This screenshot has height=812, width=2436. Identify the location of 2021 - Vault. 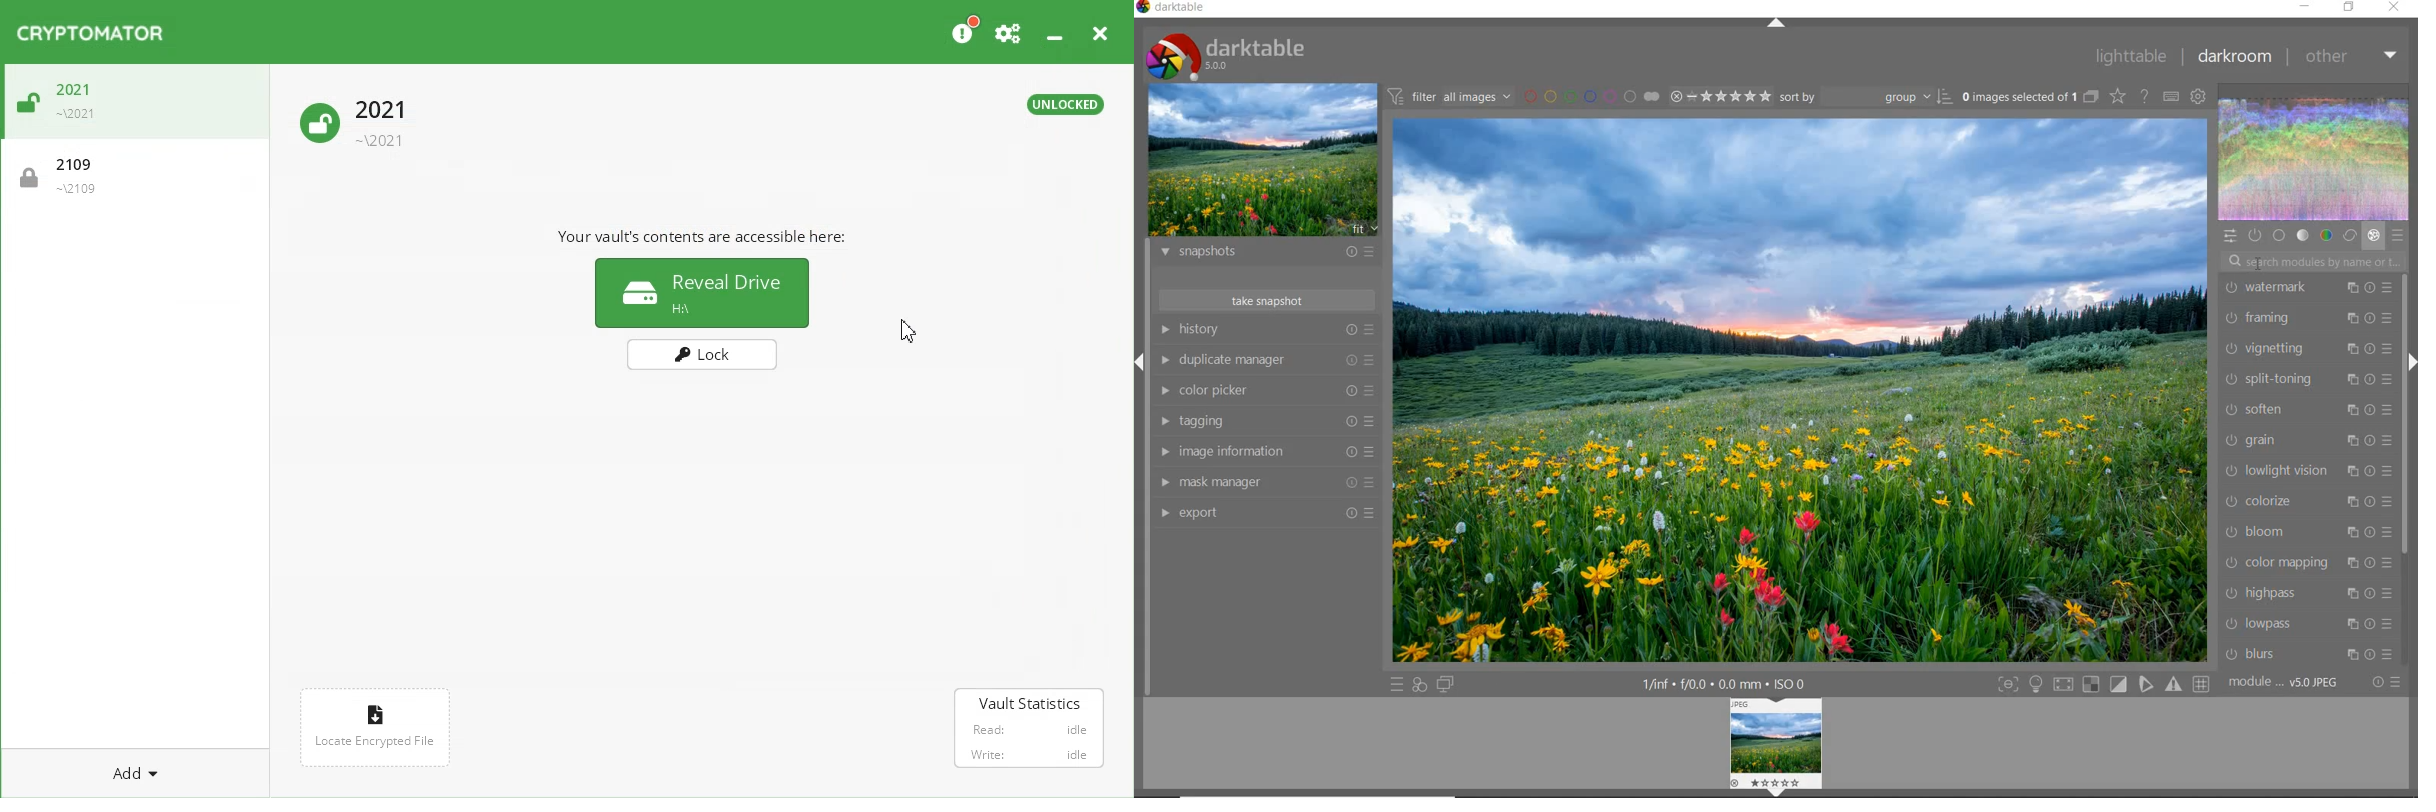
(140, 102).